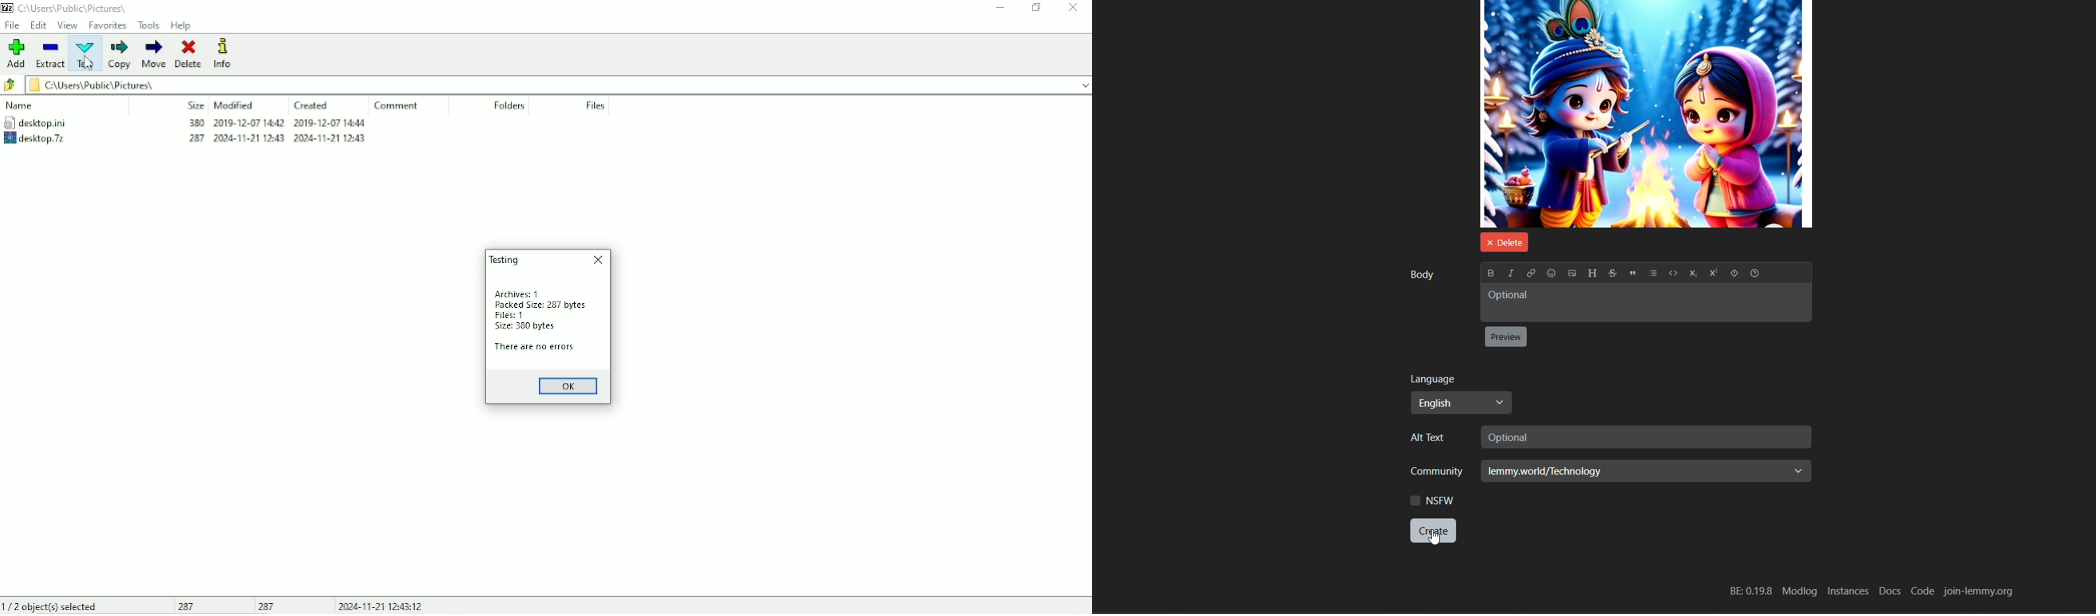  Describe the element at coordinates (1433, 378) in the screenshot. I see `language` at that location.